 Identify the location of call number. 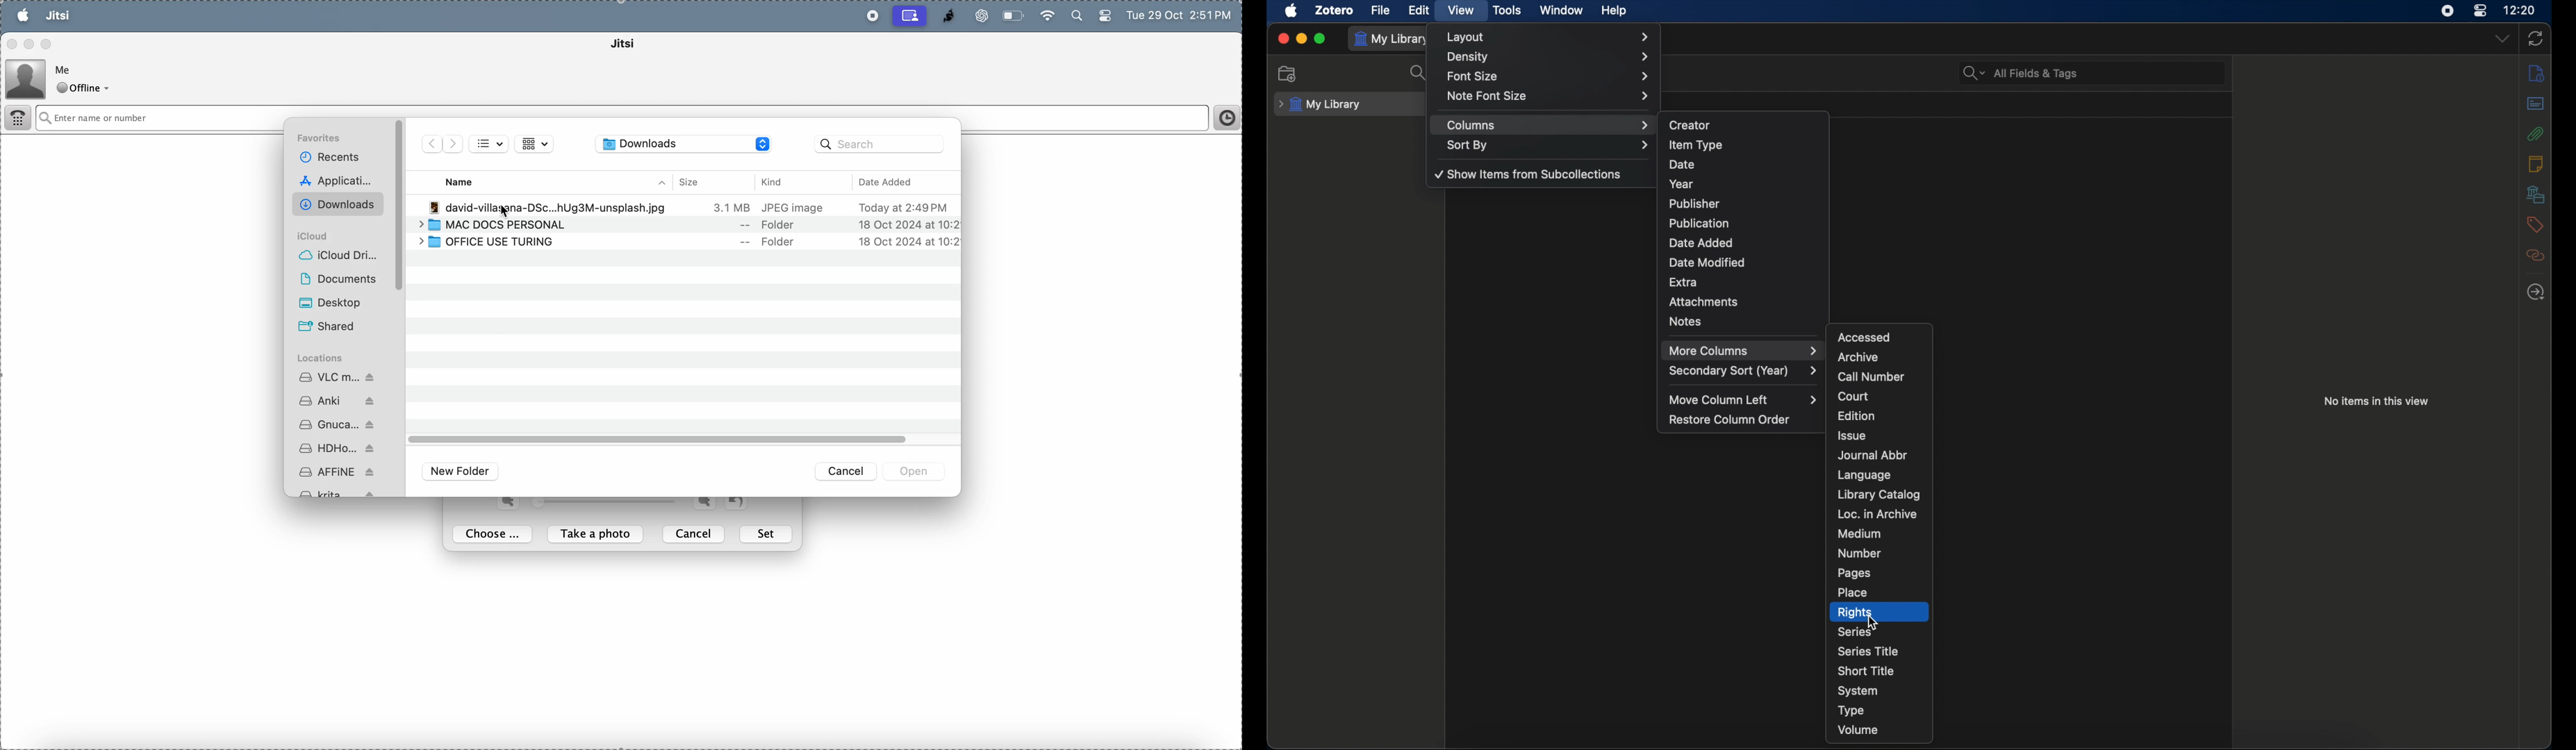
(1871, 377).